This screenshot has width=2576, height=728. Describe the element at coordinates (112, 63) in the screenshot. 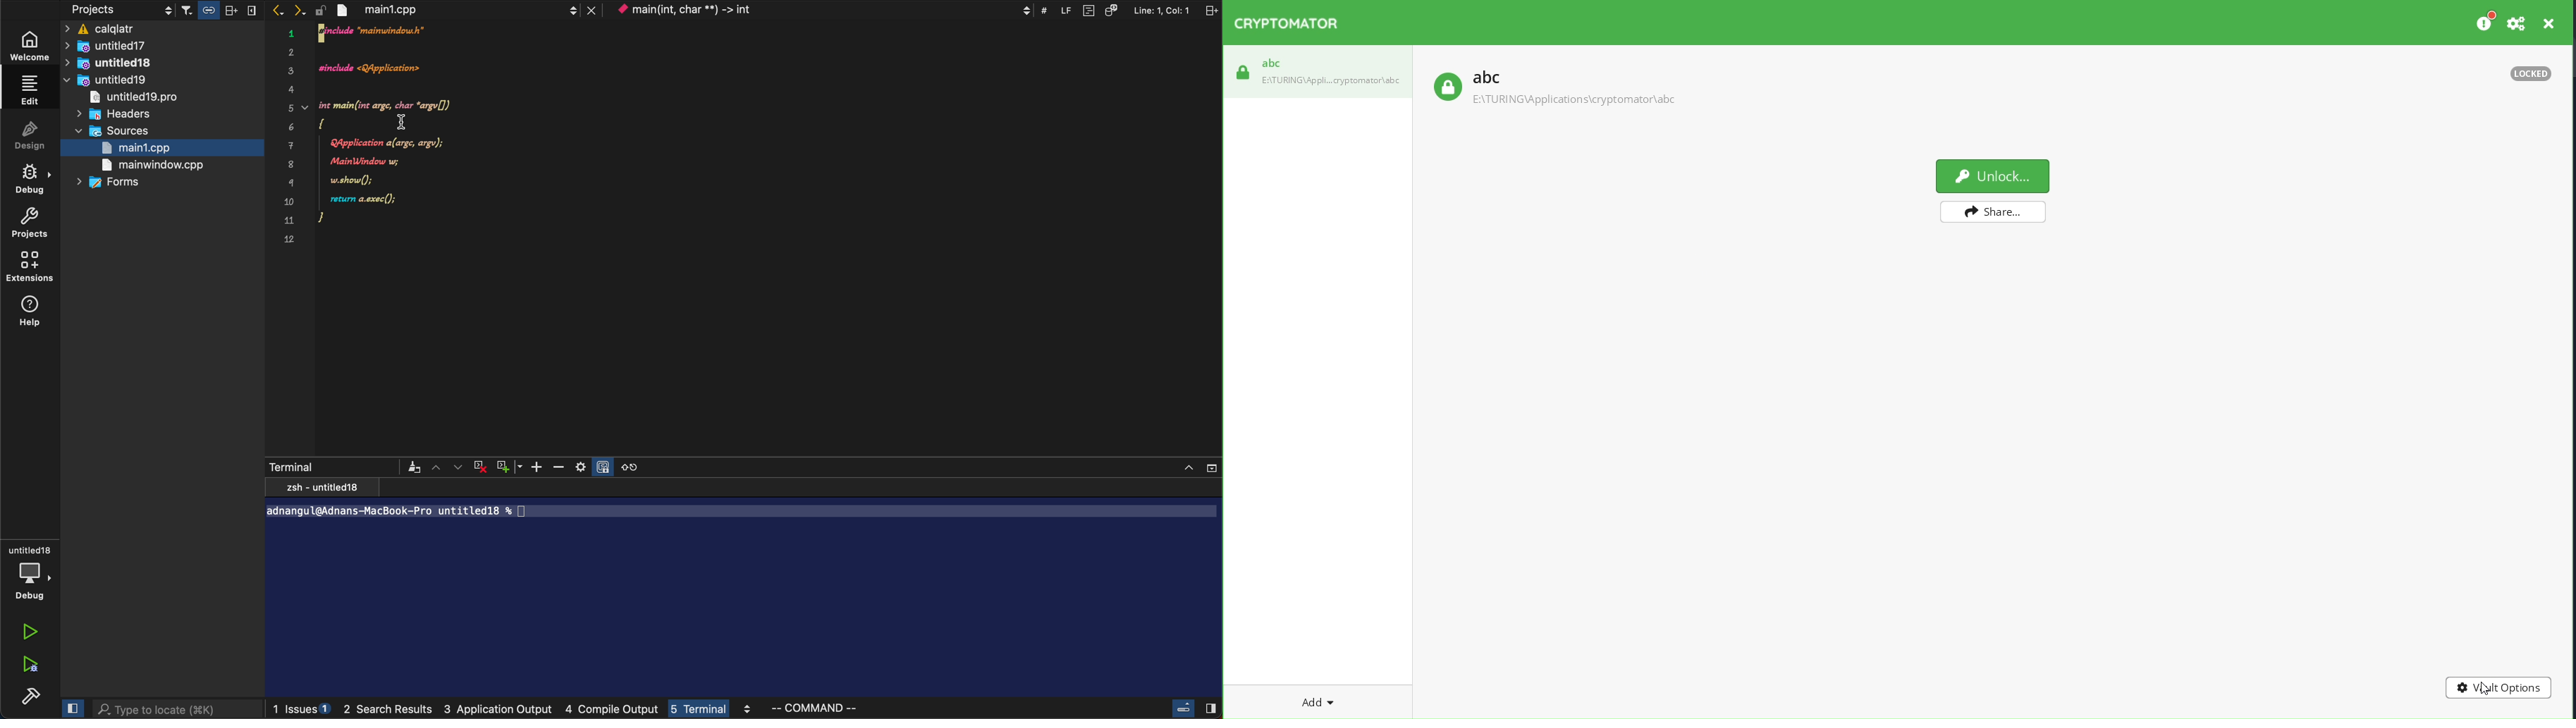

I see `untitled18` at that location.